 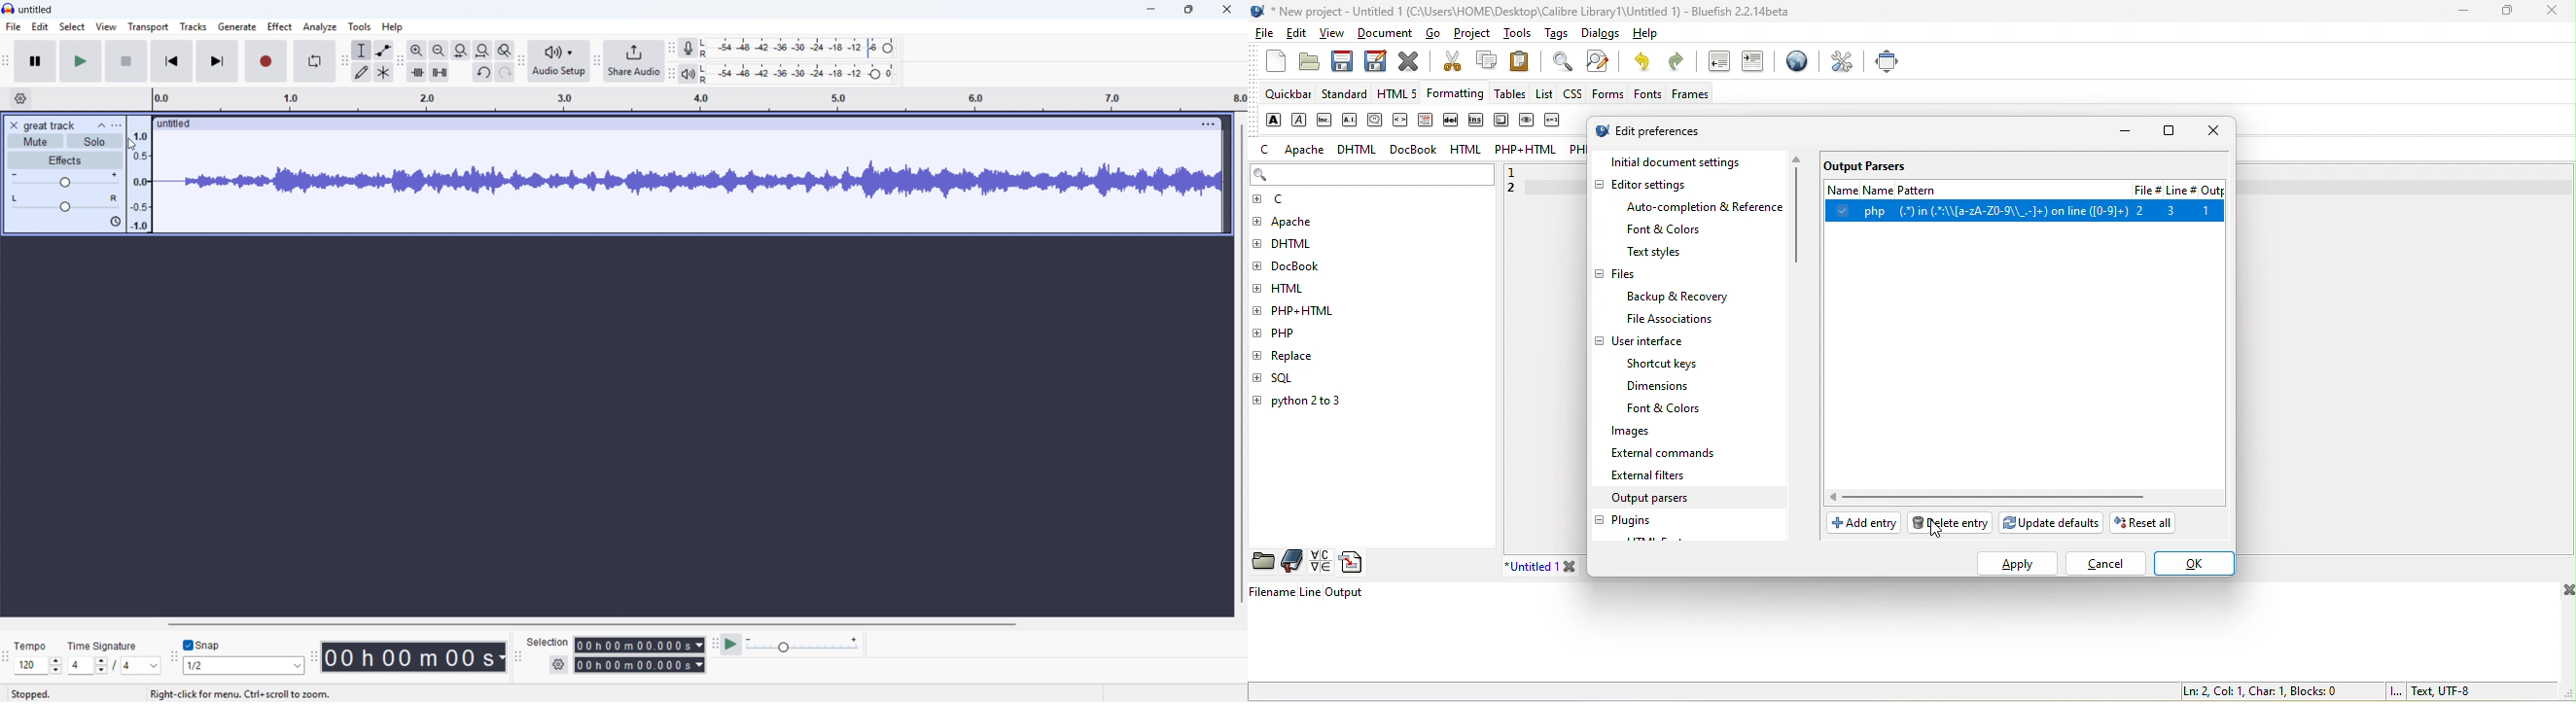 I want to click on , so click(x=803, y=644).